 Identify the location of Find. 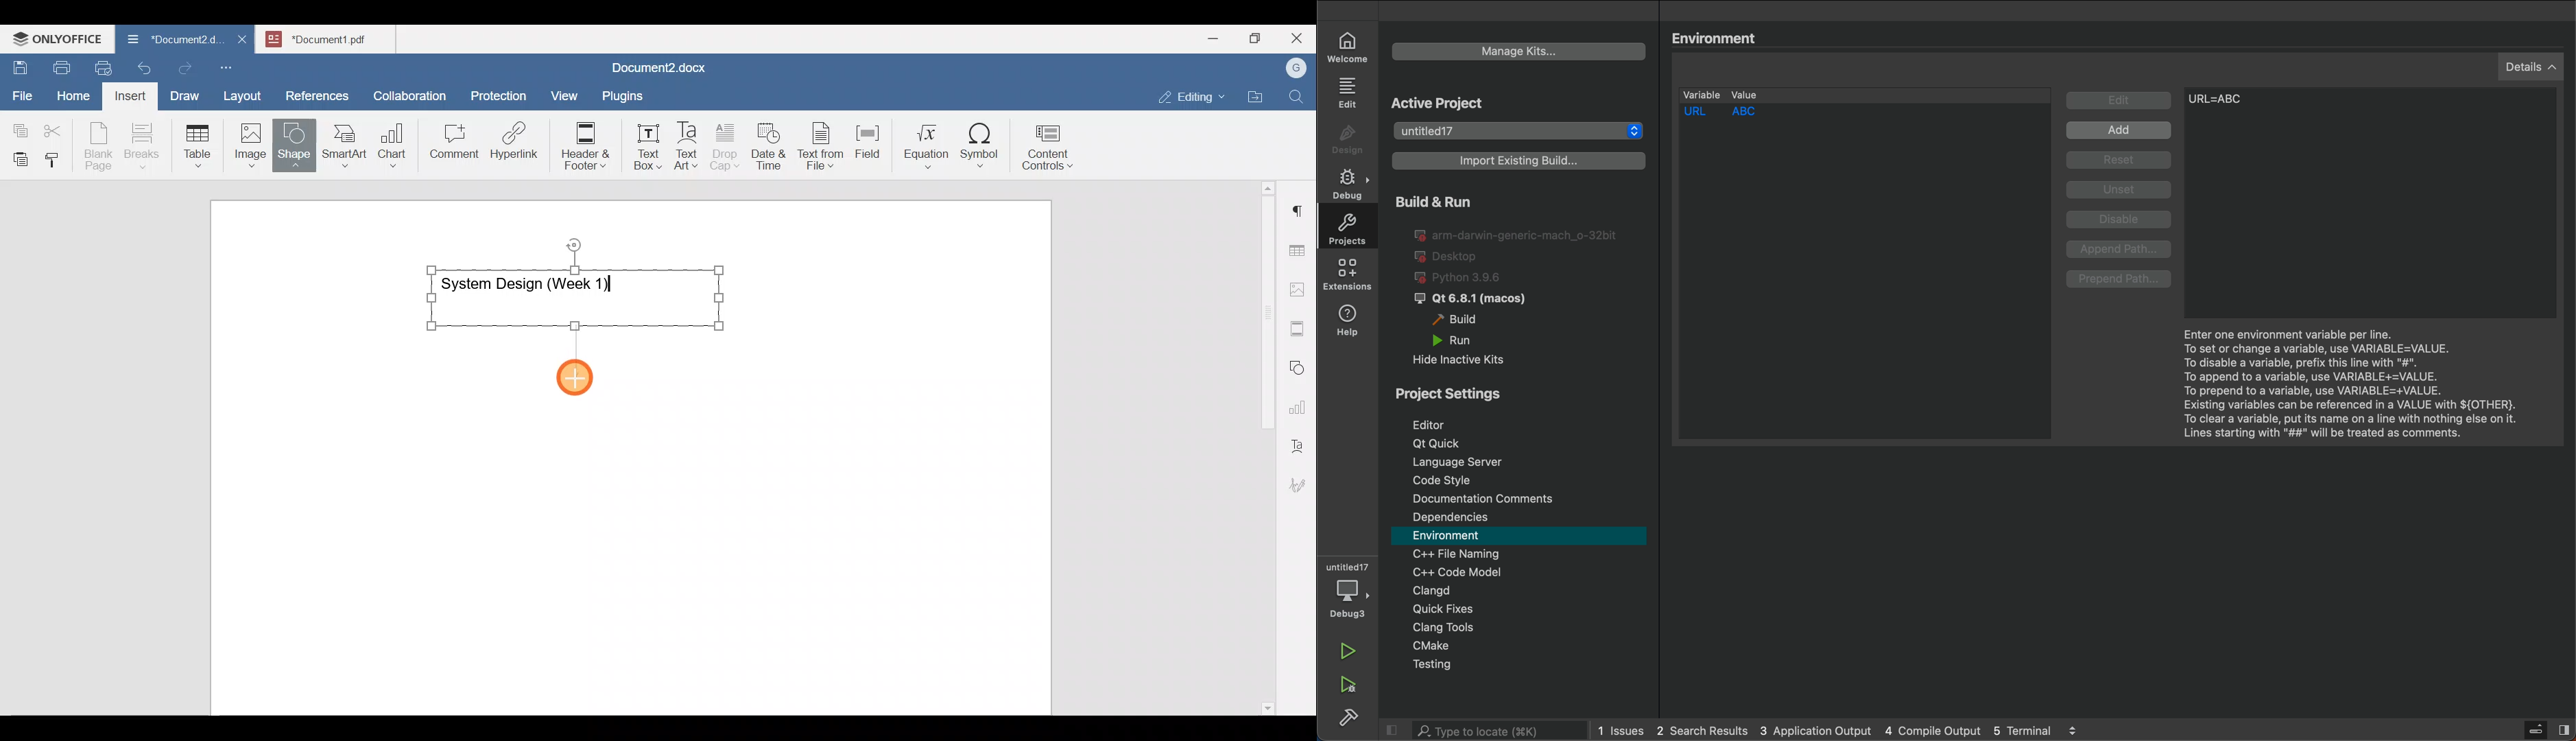
(1298, 97).